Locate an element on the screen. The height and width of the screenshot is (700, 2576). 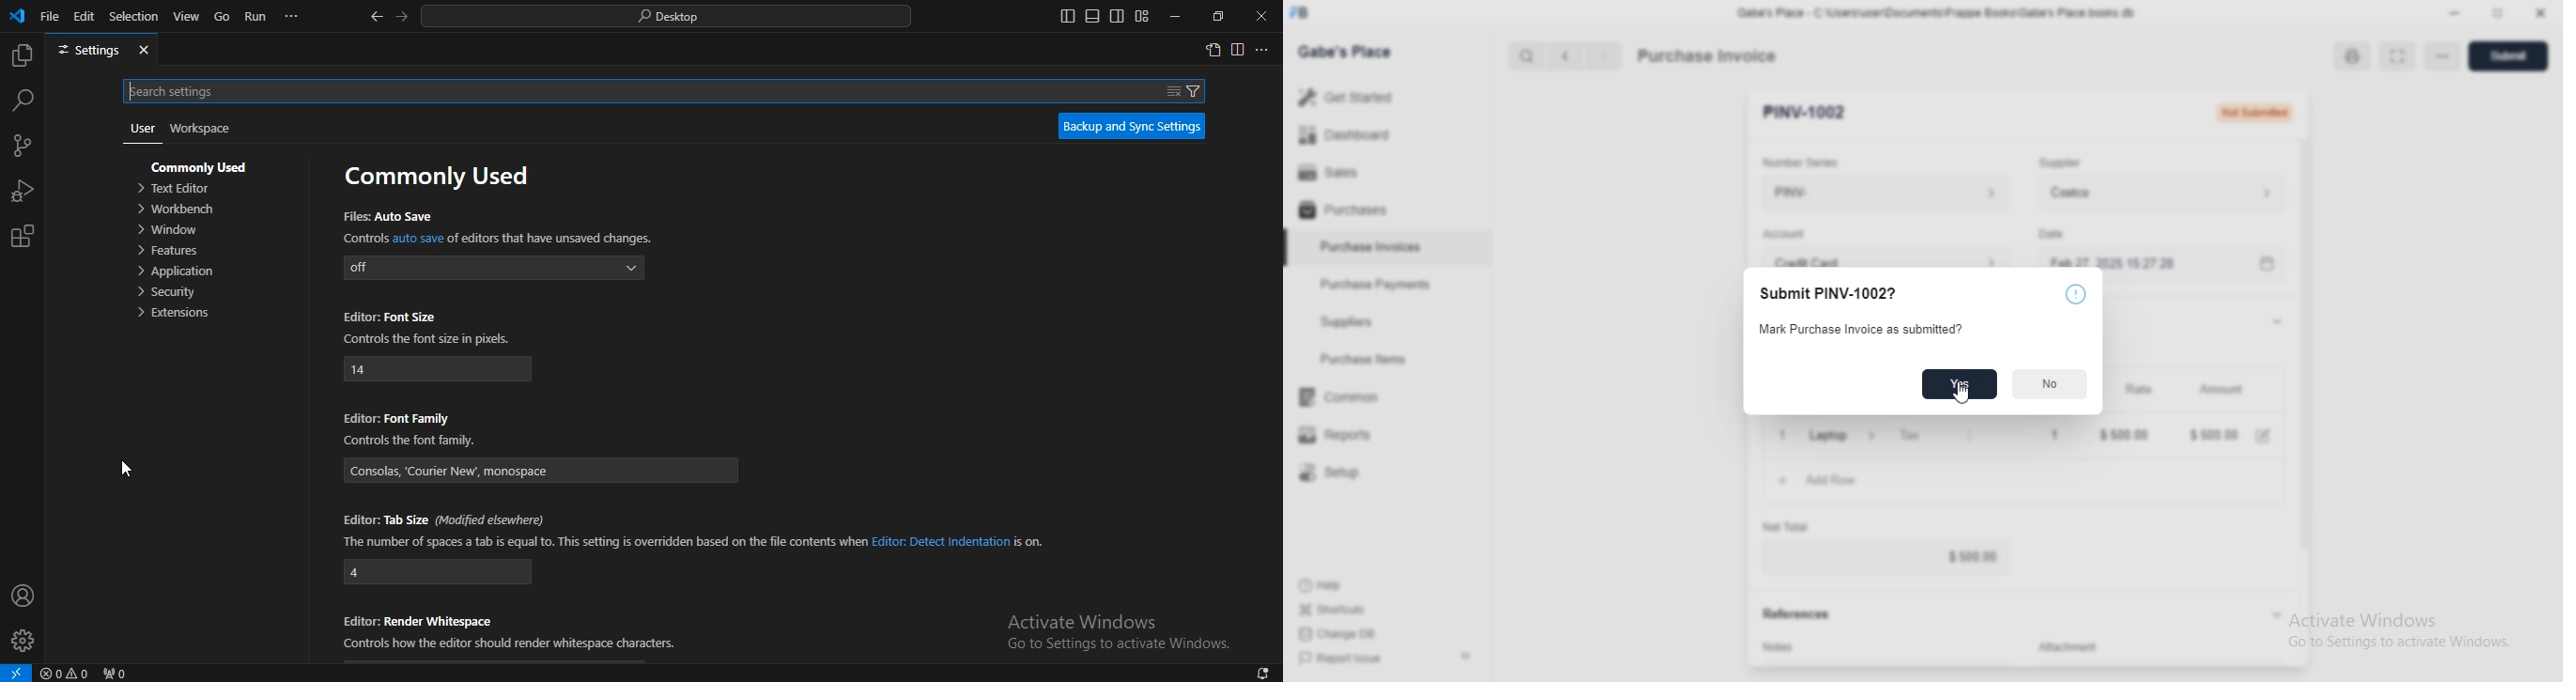
Change DB is located at coordinates (1337, 634).